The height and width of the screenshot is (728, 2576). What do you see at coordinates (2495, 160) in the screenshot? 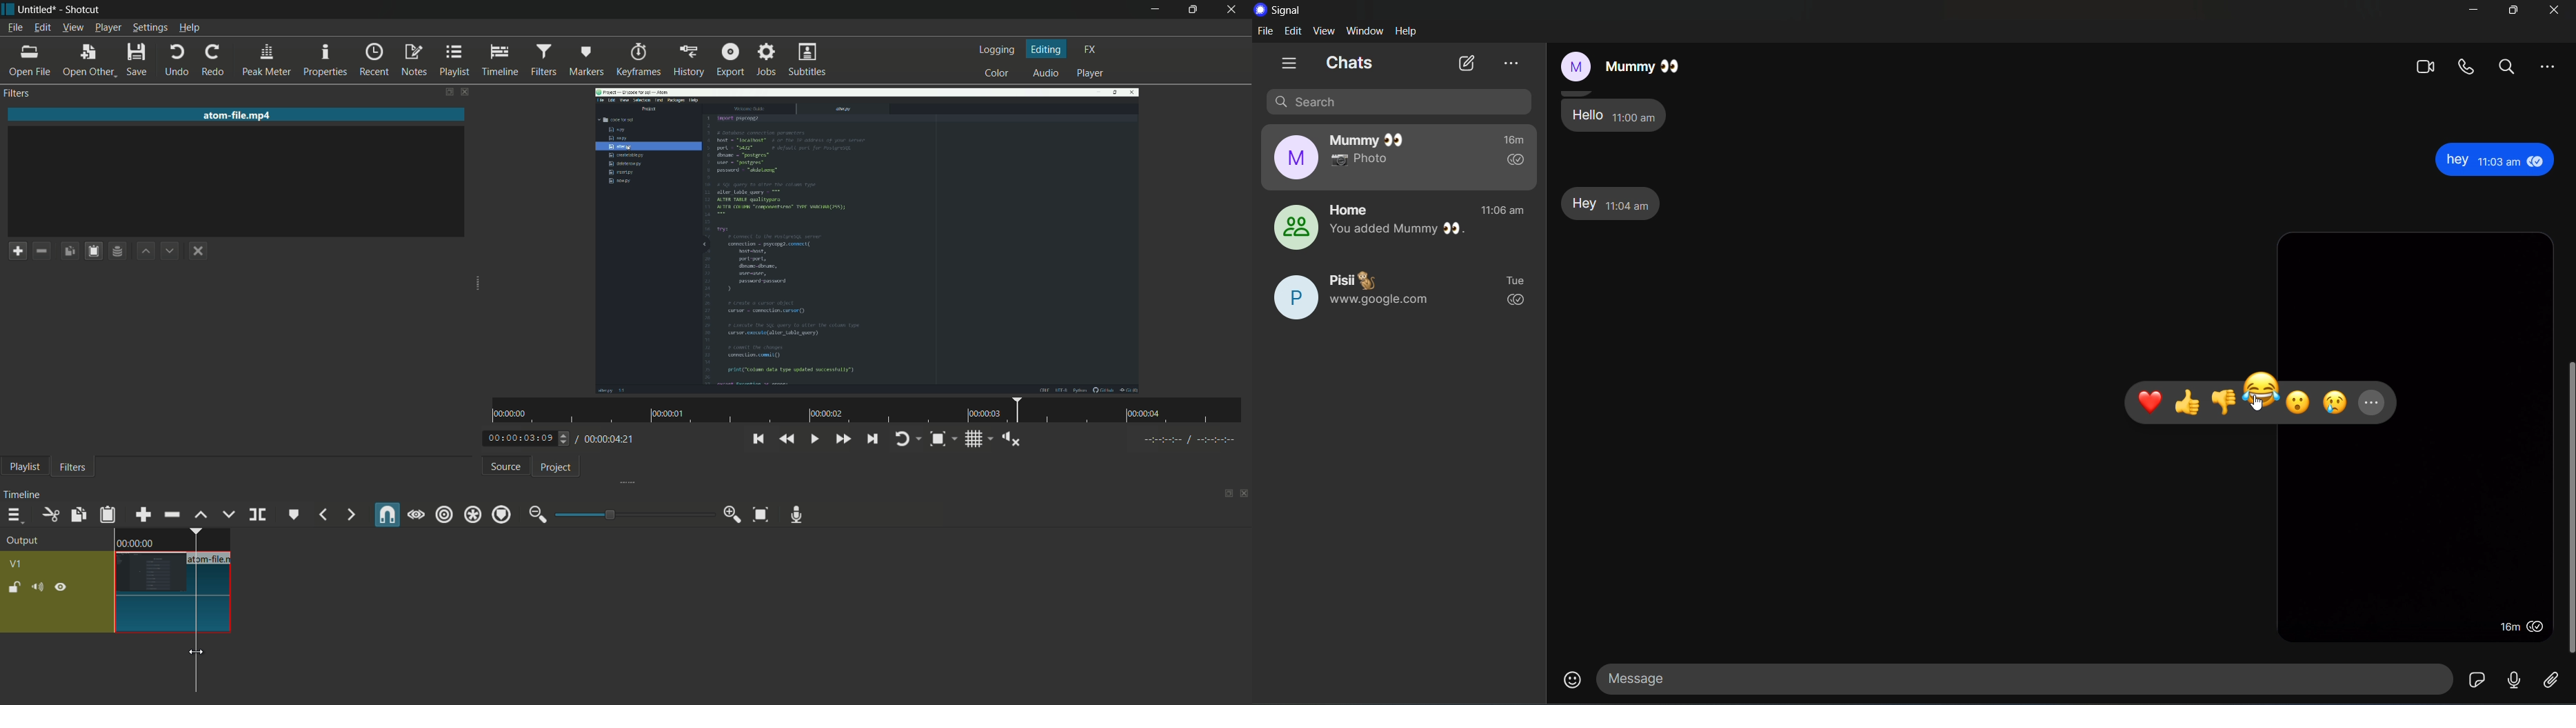
I see `hey message` at bounding box center [2495, 160].